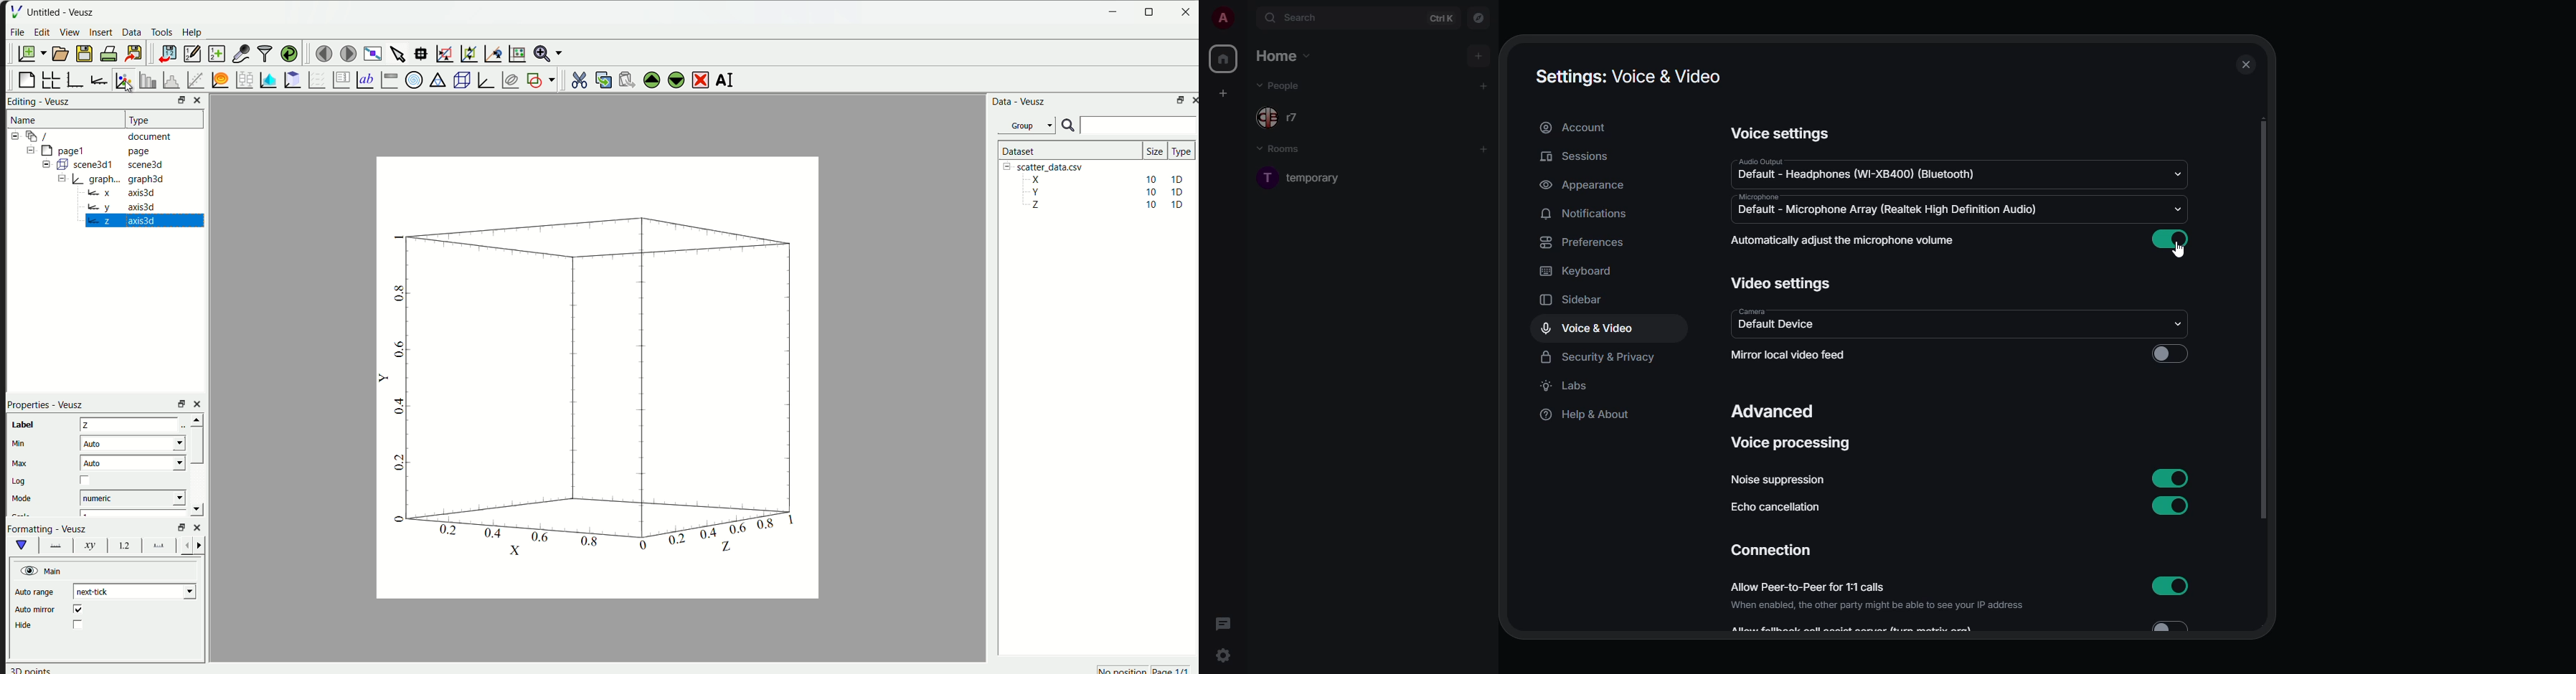 Image resolution: width=2576 pixels, height=700 pixels. Describe the element at coordinates (1780, 479) in the screenshot. I see `noise suppression` at that location.